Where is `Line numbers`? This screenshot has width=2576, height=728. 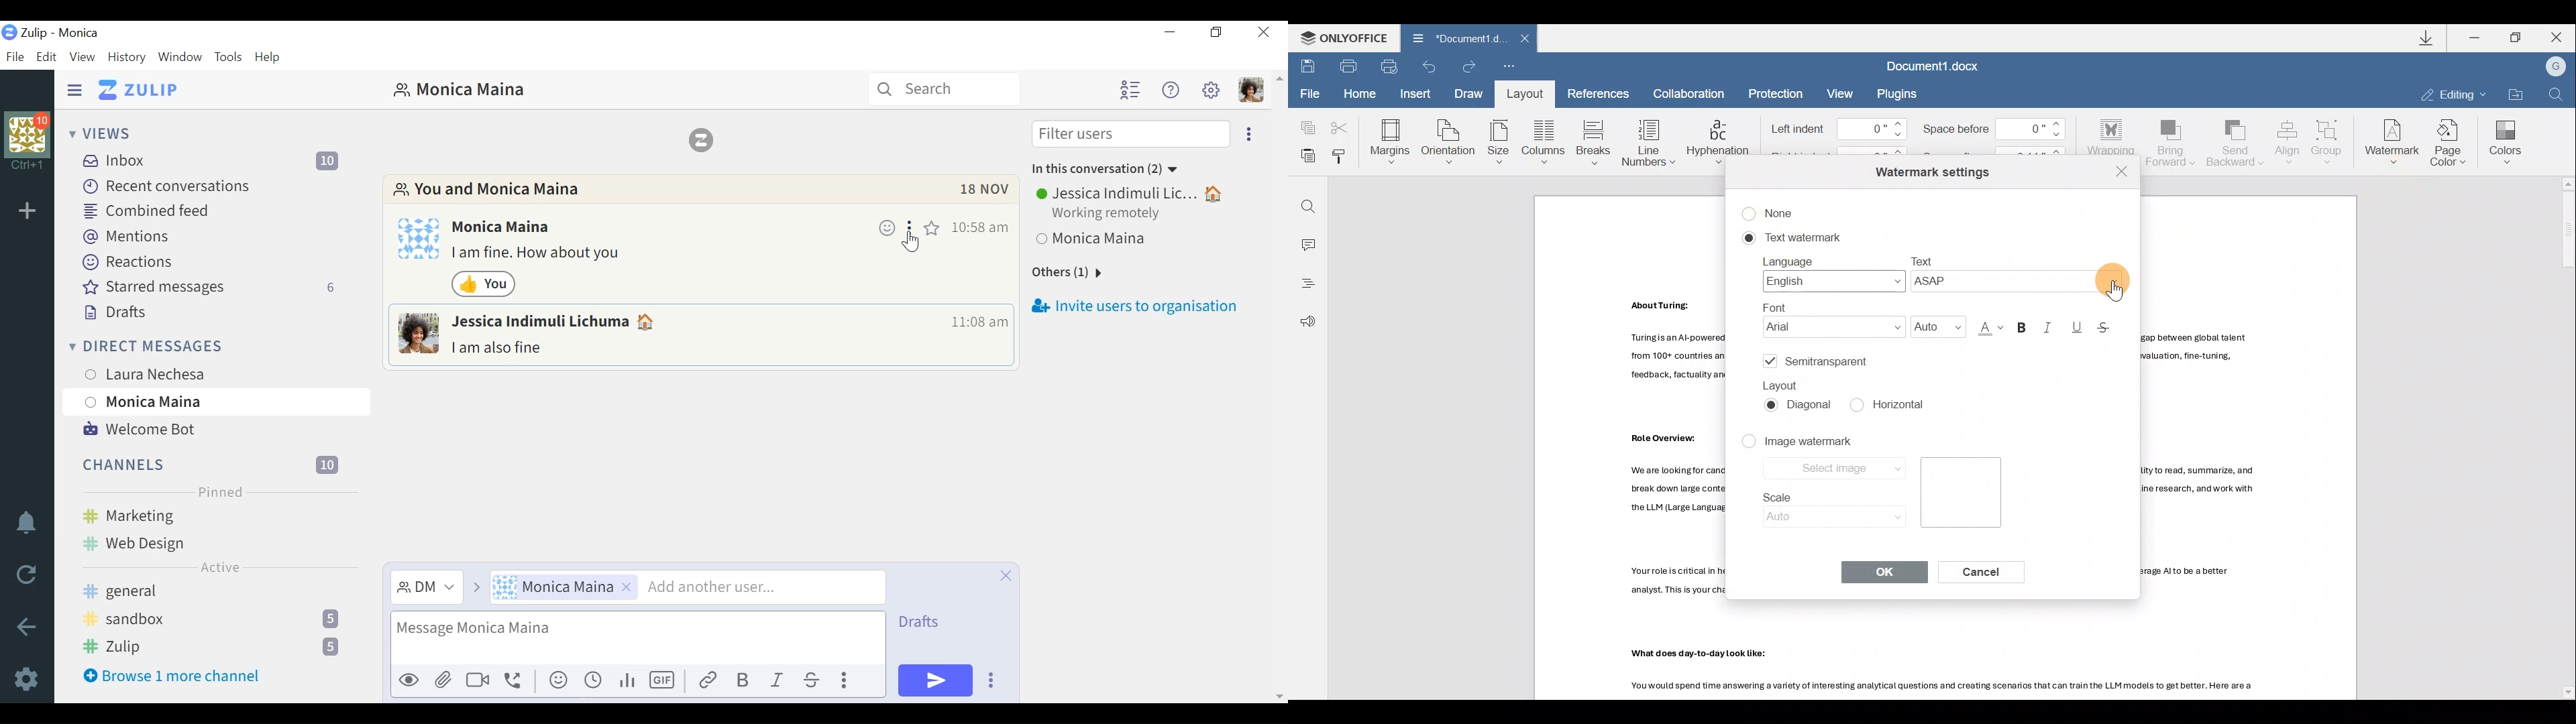 Line numbers is located at coordinates (1646, 142).